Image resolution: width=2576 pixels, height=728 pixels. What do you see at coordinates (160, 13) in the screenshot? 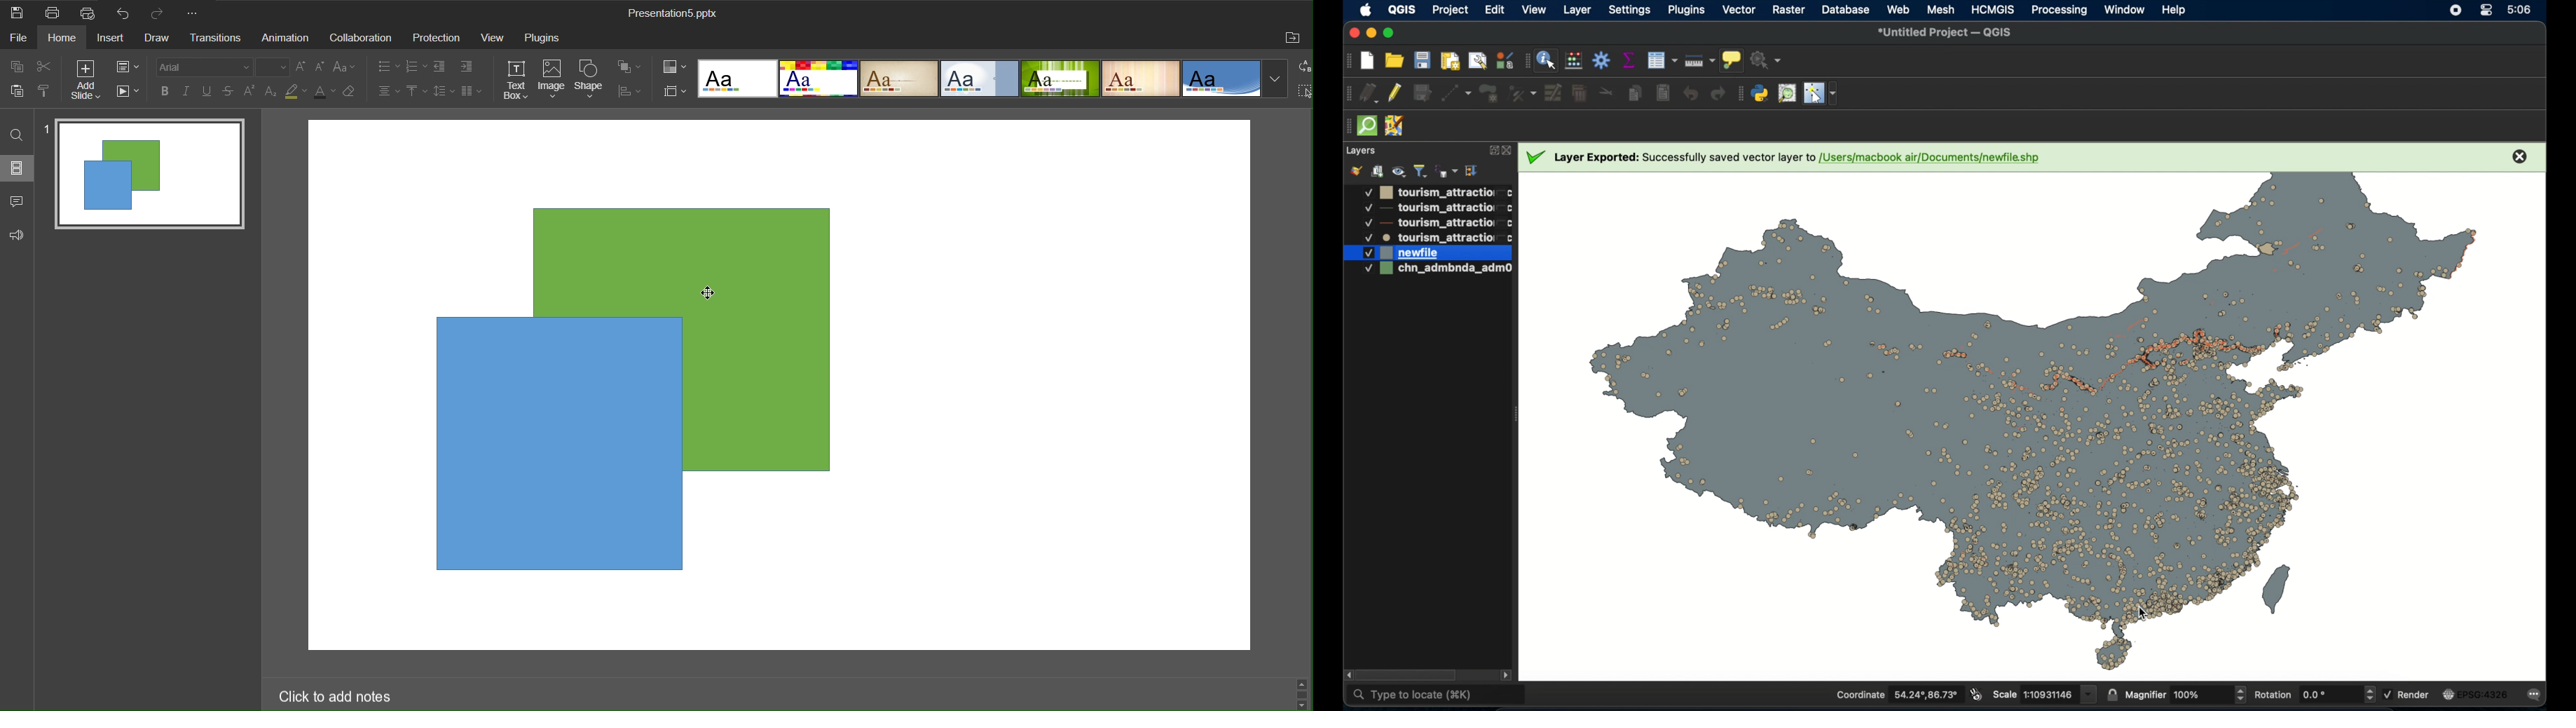
I see `Redo` at bounding box center [160, 13].